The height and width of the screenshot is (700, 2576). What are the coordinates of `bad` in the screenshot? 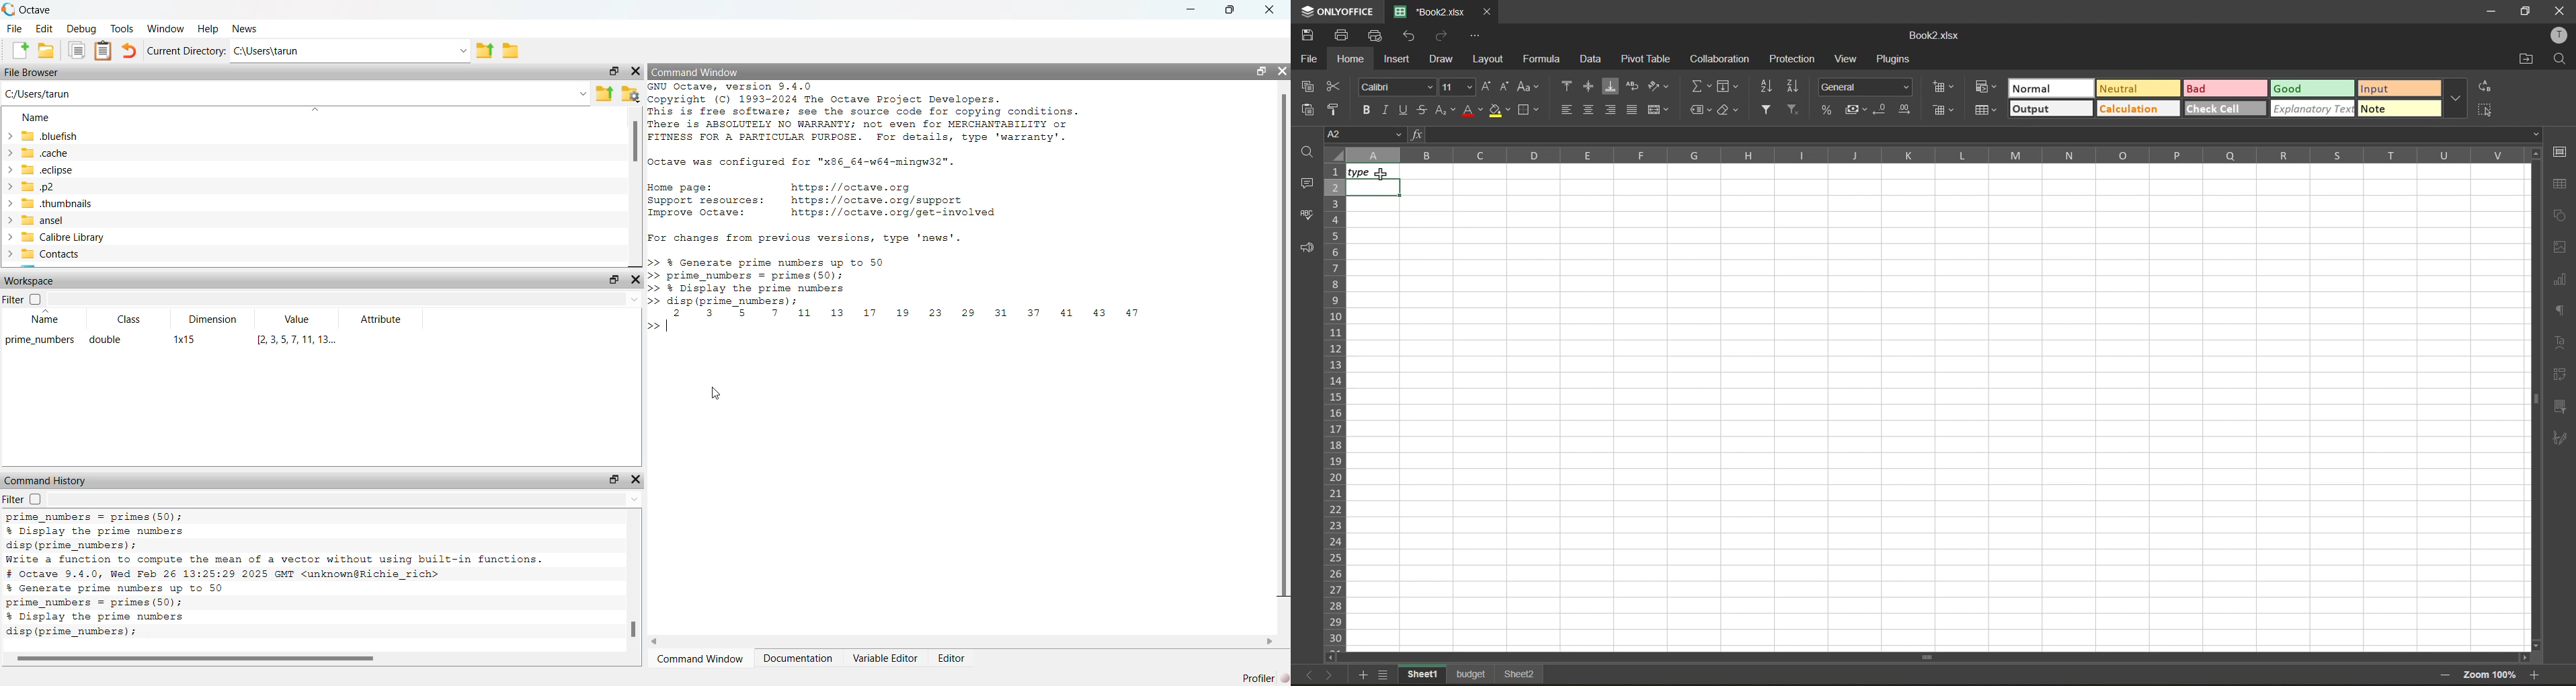 It's located at (2229, 88).